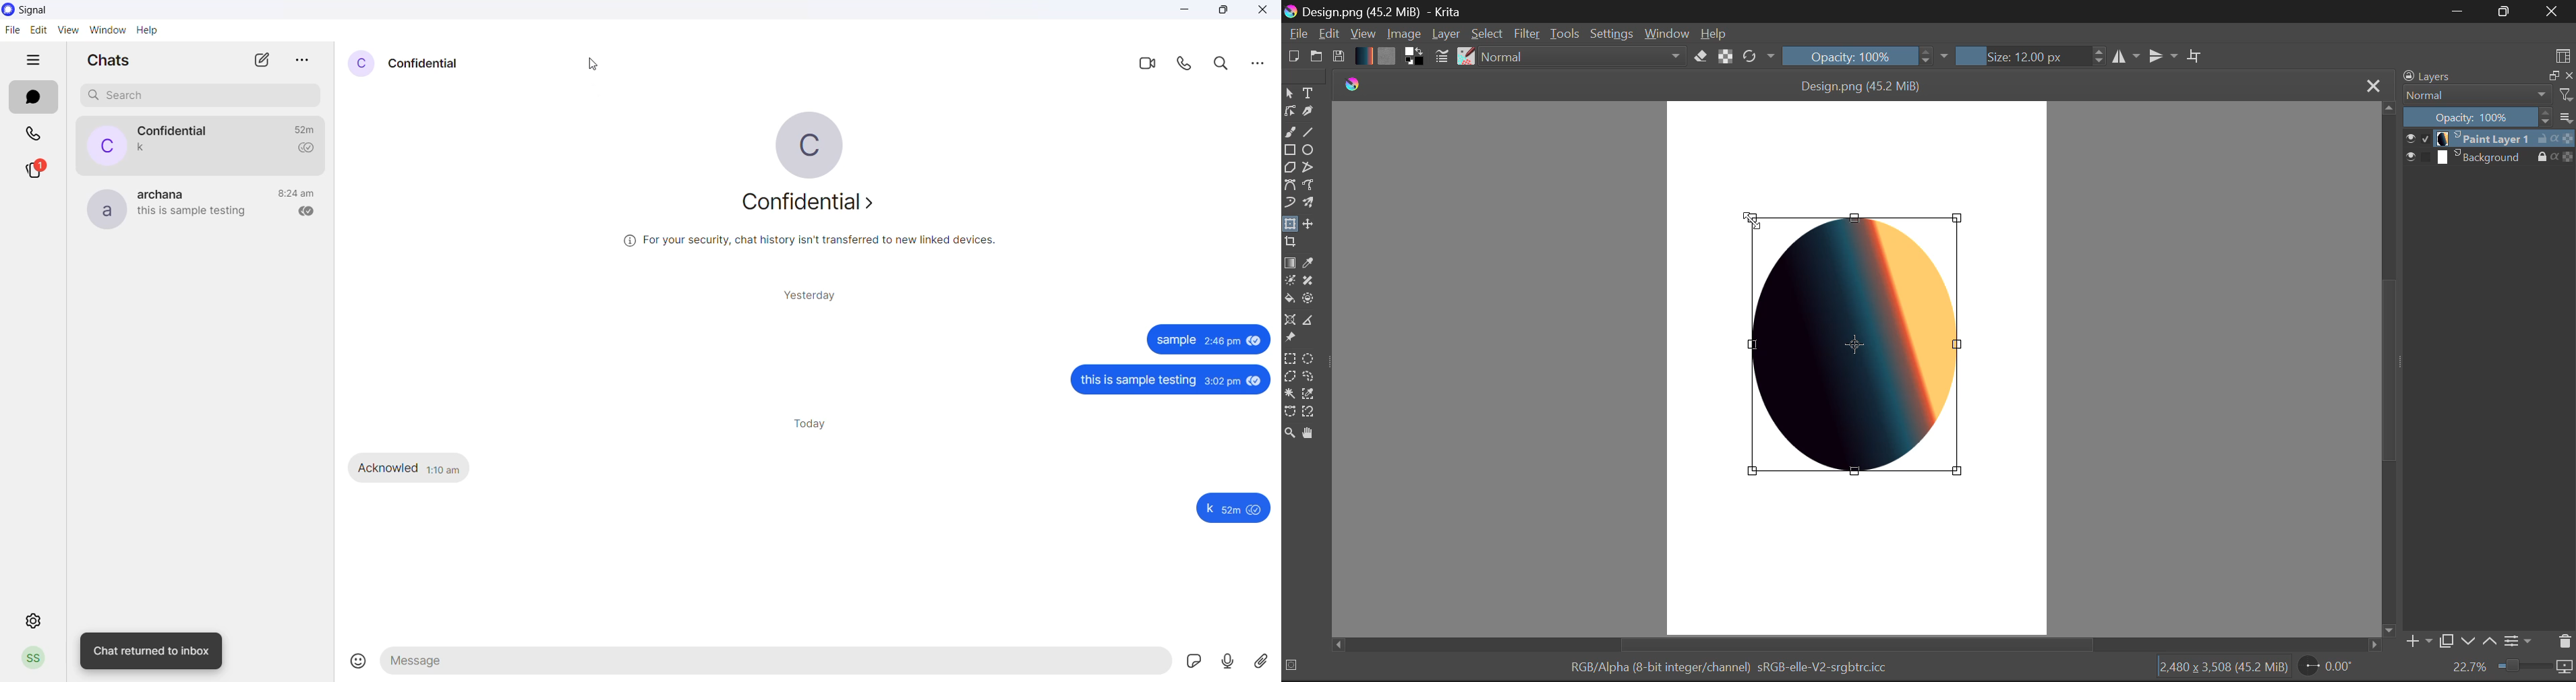 Image resolution: width=2576 pixels, height=700 pixels. I want to click on Select, so click(1289, 92).